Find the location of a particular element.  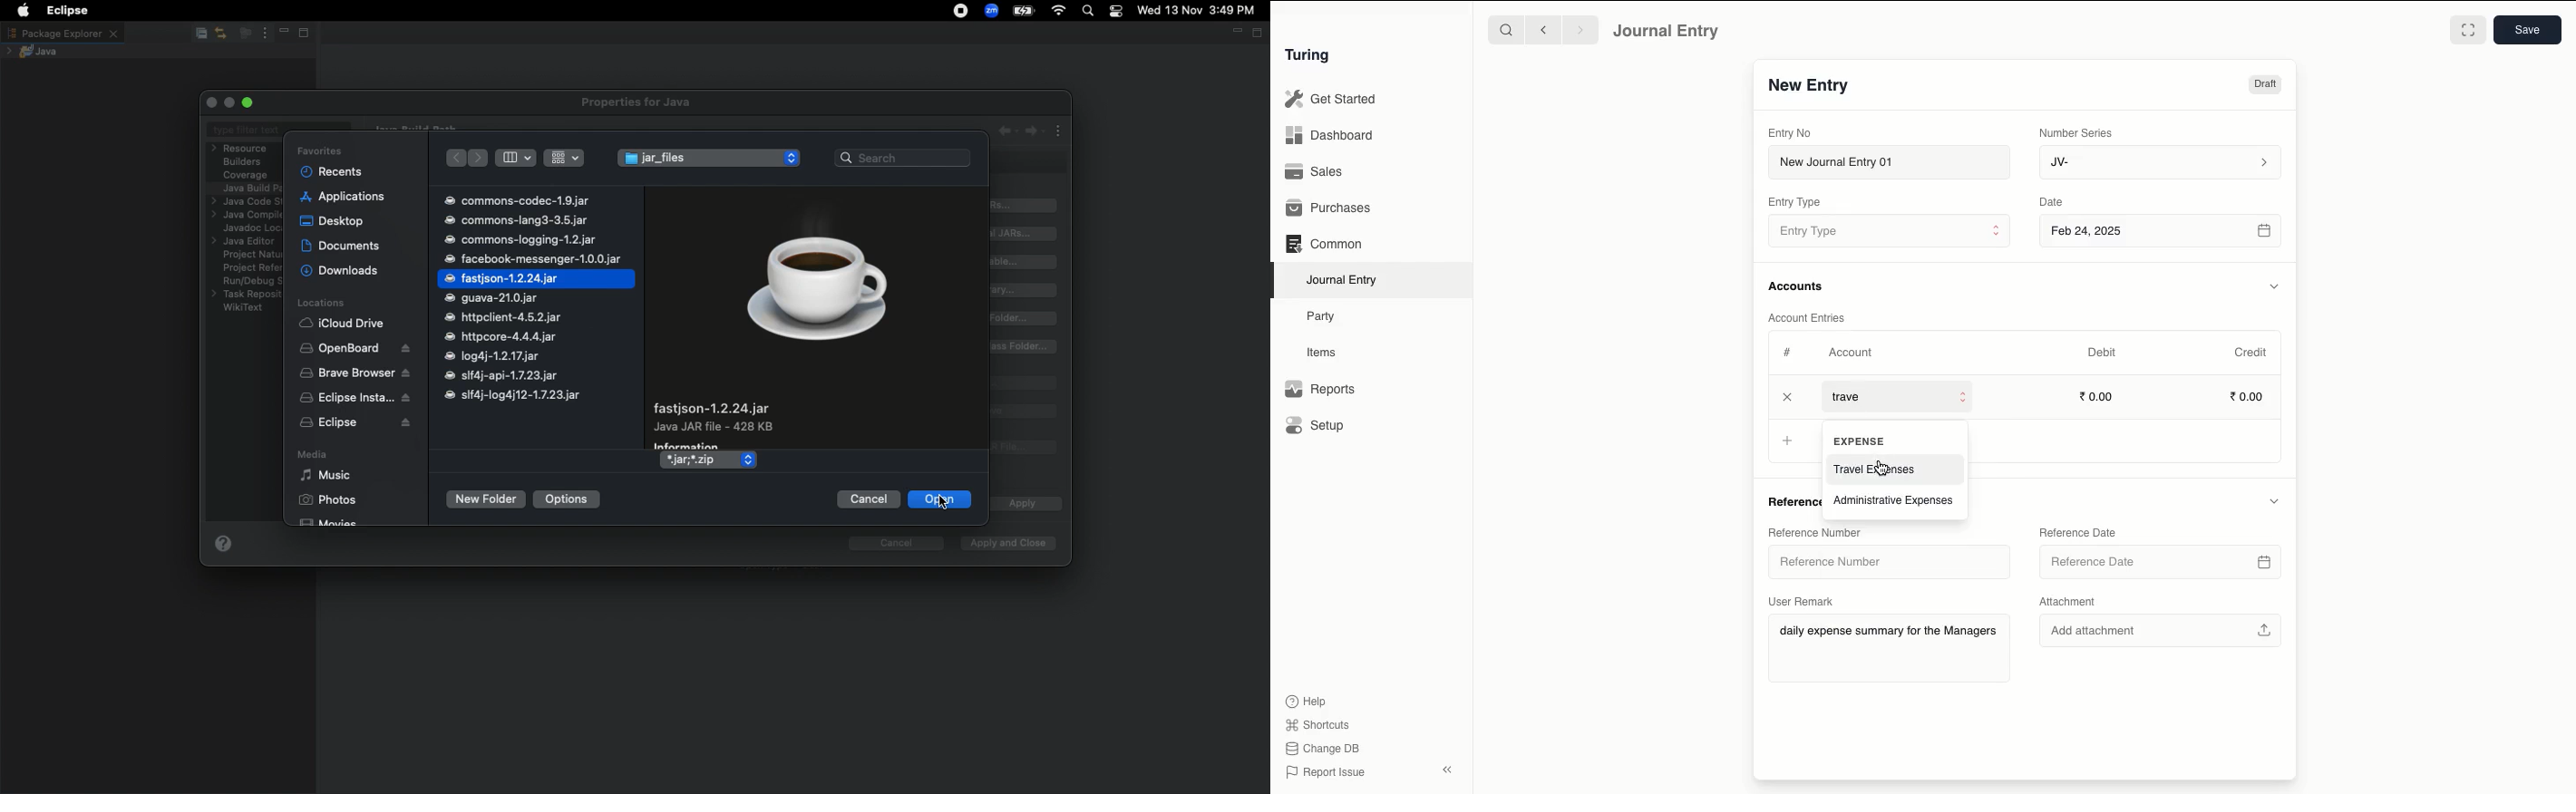

Add variable is located at coordinates (1027, 262).